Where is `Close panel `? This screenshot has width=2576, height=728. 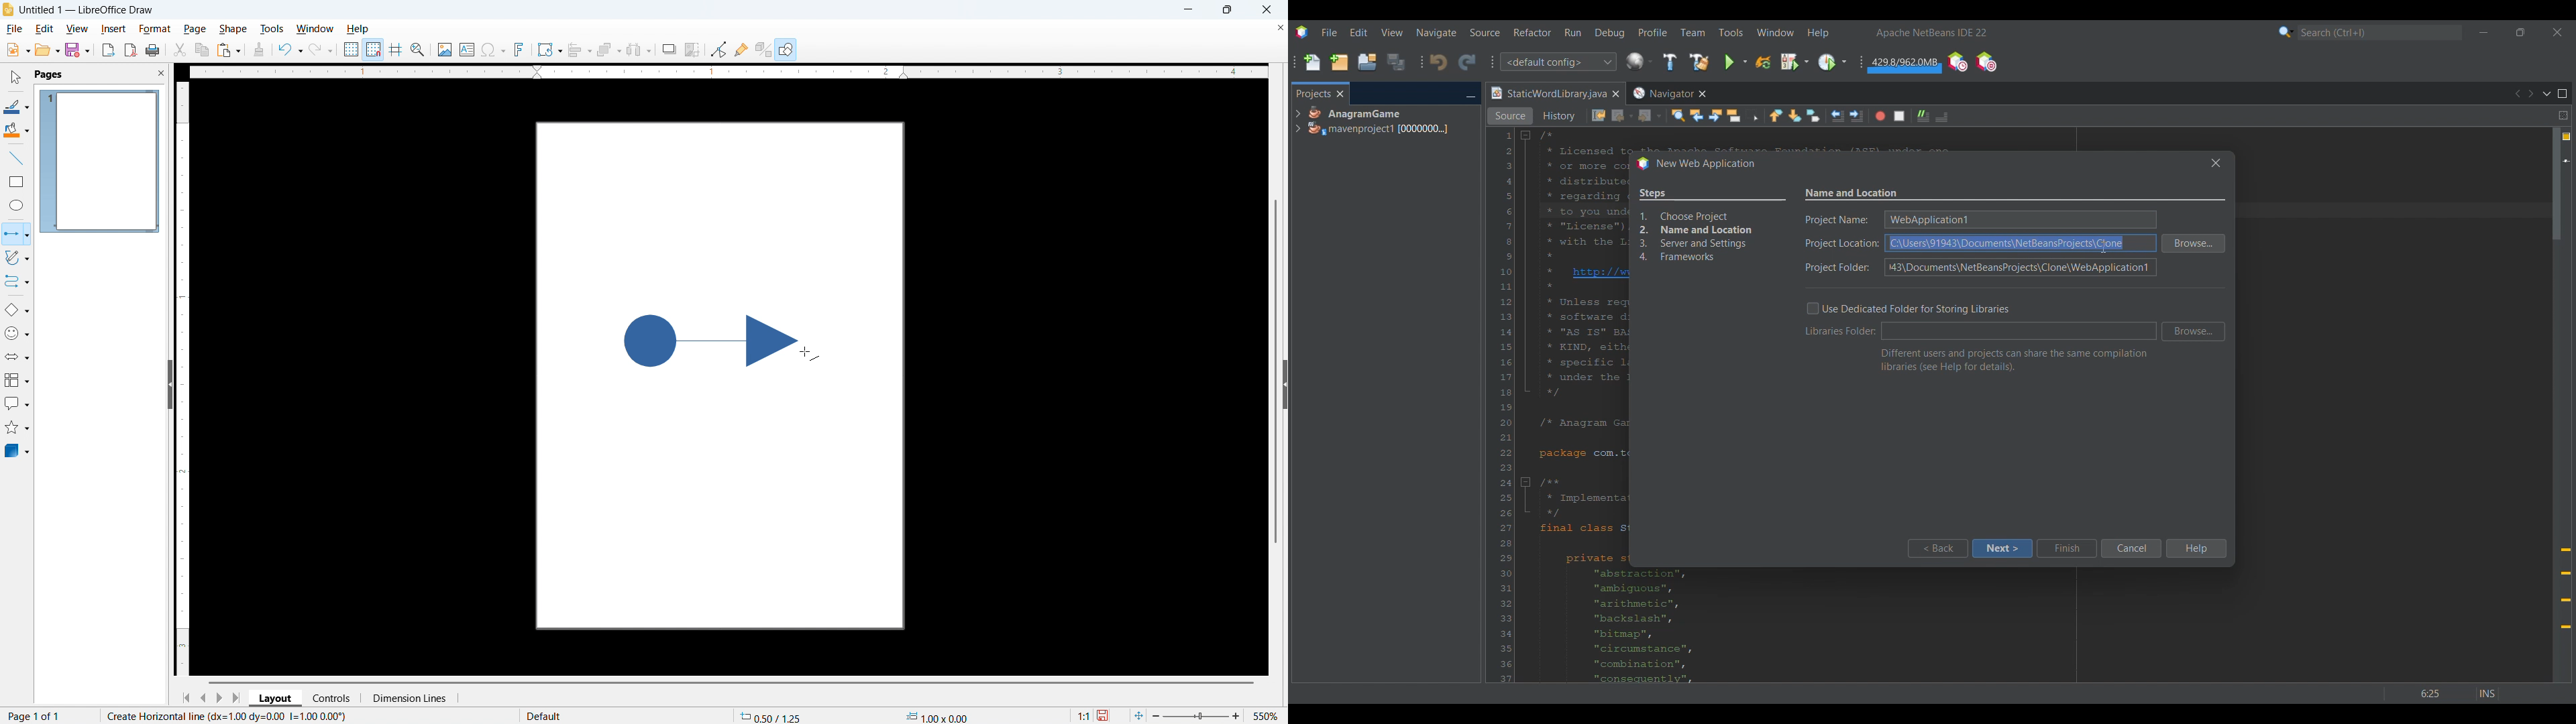 Close panel  is located at coordinates (160, 72).